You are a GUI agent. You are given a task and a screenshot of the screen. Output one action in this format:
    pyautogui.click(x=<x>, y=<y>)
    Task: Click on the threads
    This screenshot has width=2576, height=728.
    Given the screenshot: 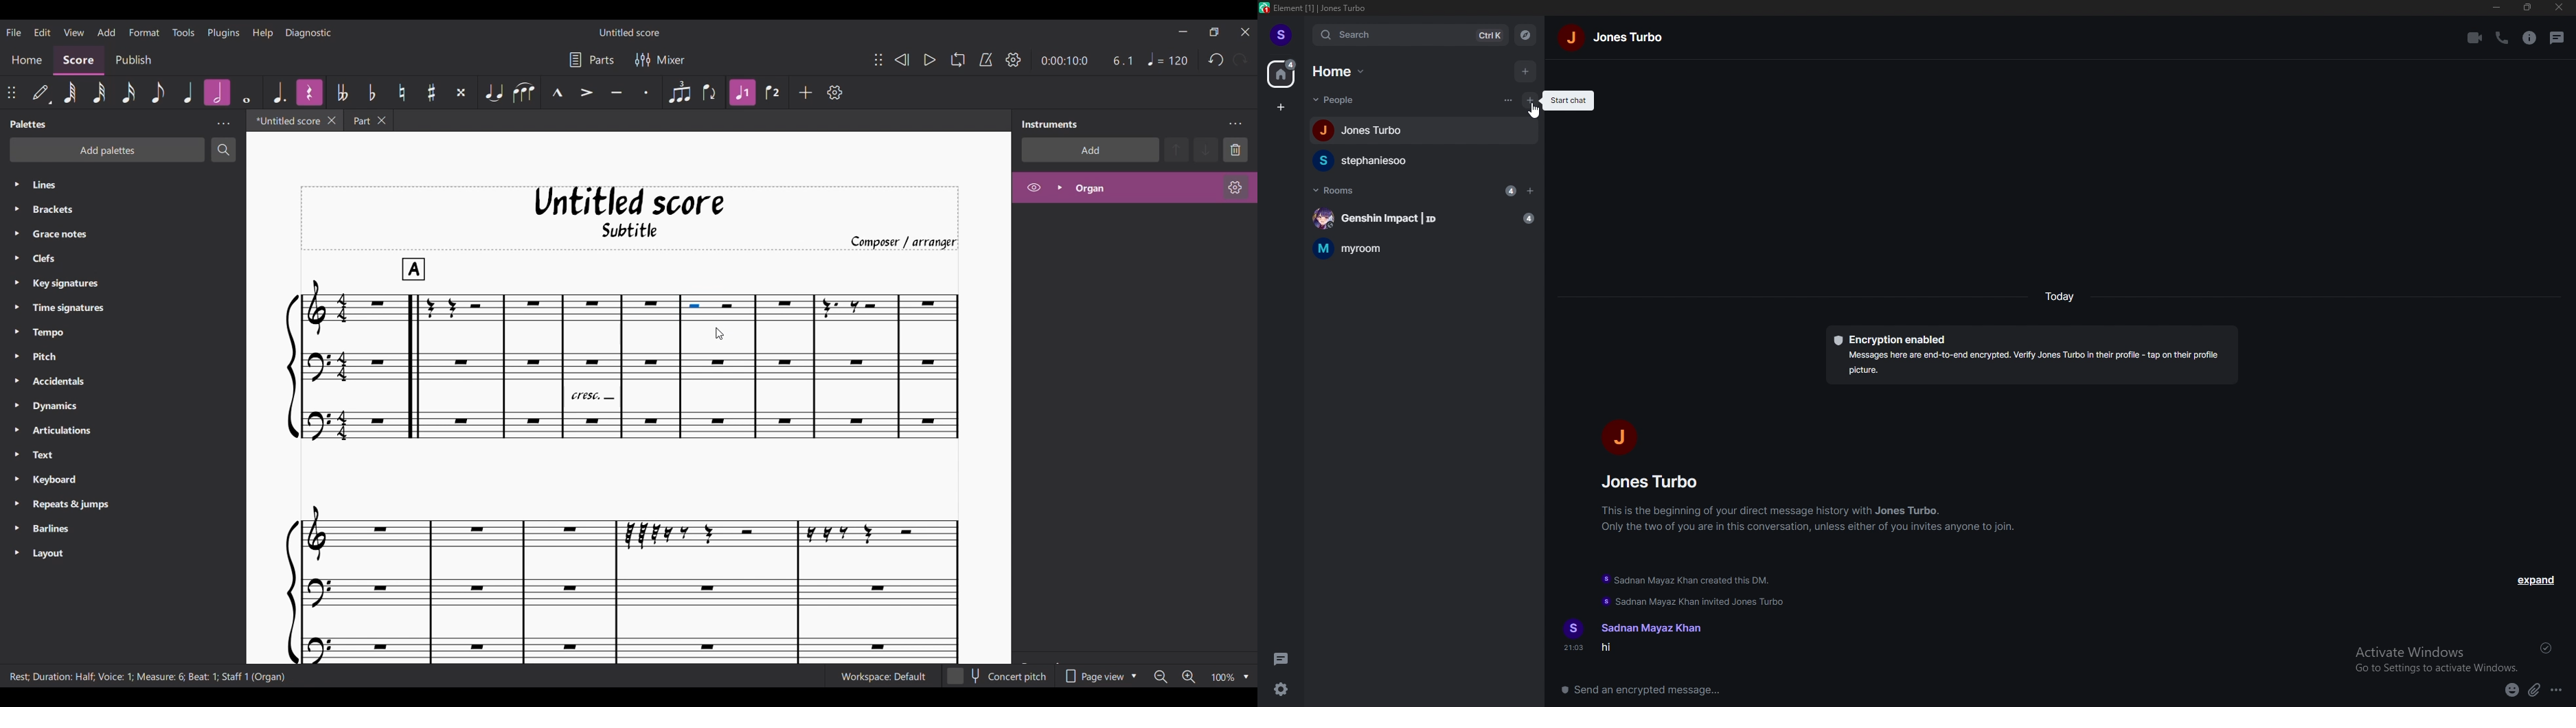 What is the action you would take?
    pyautogui.click(x=1283, y=658)
    